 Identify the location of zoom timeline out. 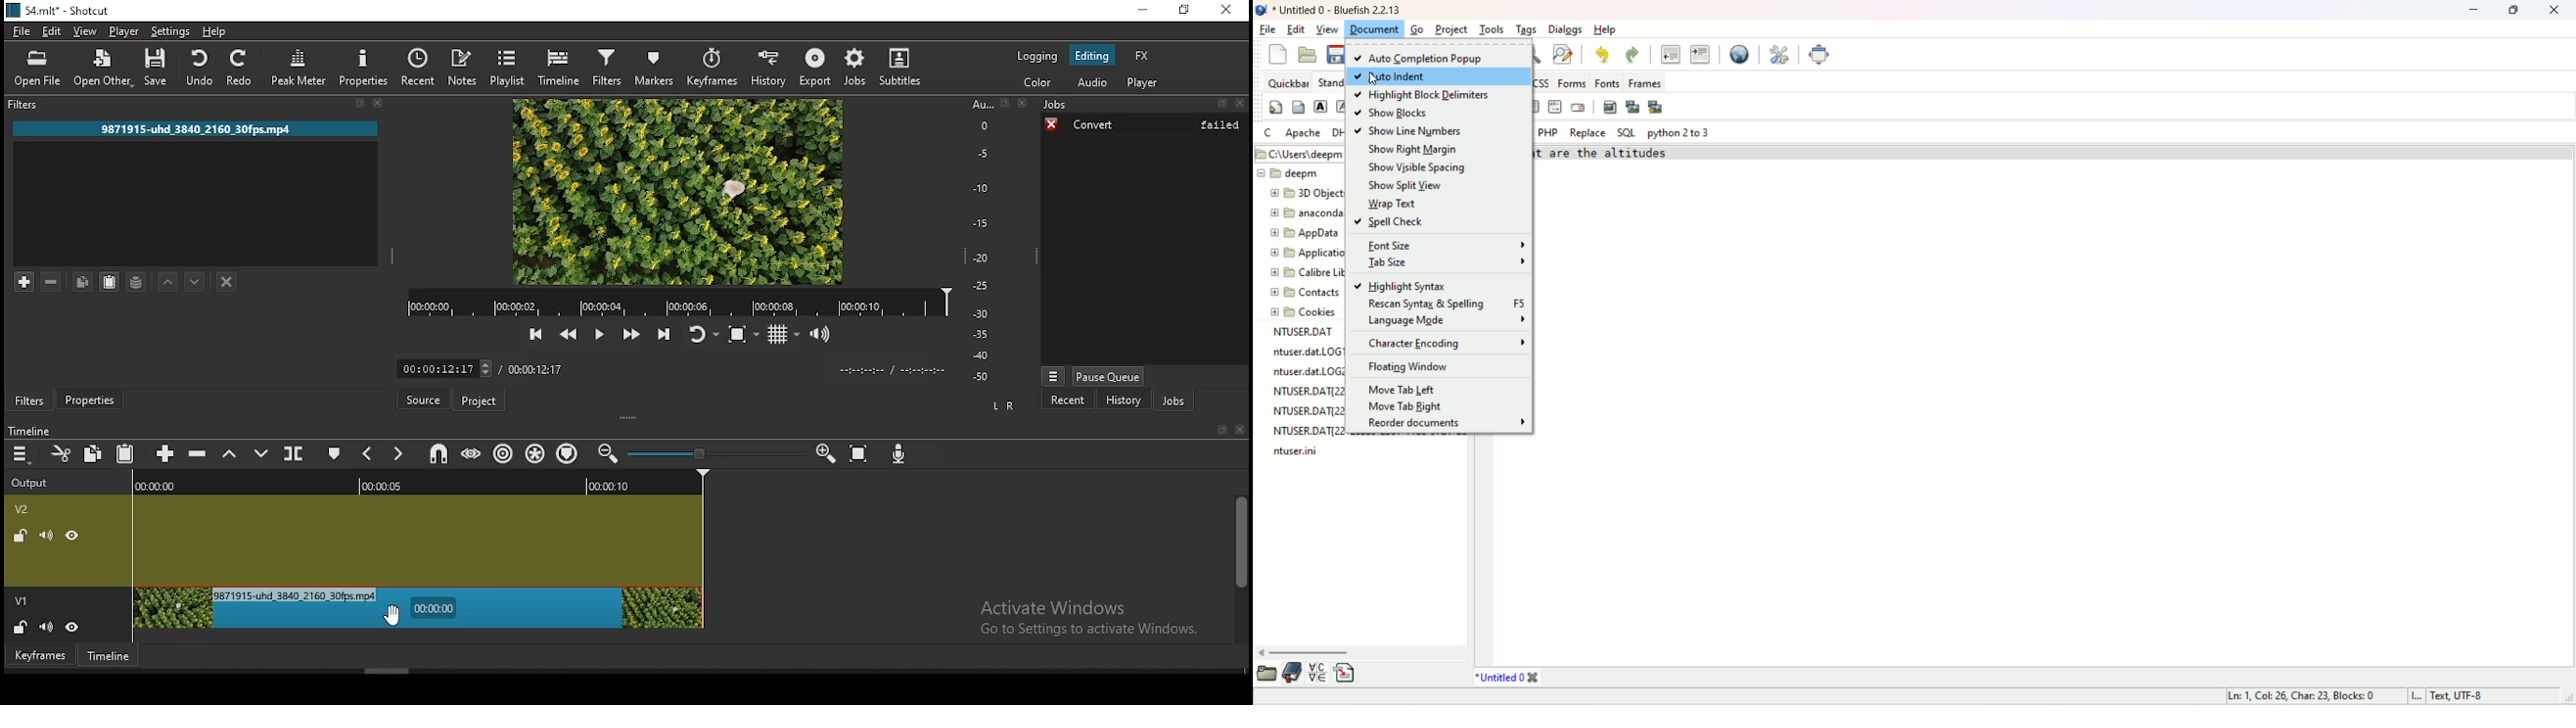
(823, 455).